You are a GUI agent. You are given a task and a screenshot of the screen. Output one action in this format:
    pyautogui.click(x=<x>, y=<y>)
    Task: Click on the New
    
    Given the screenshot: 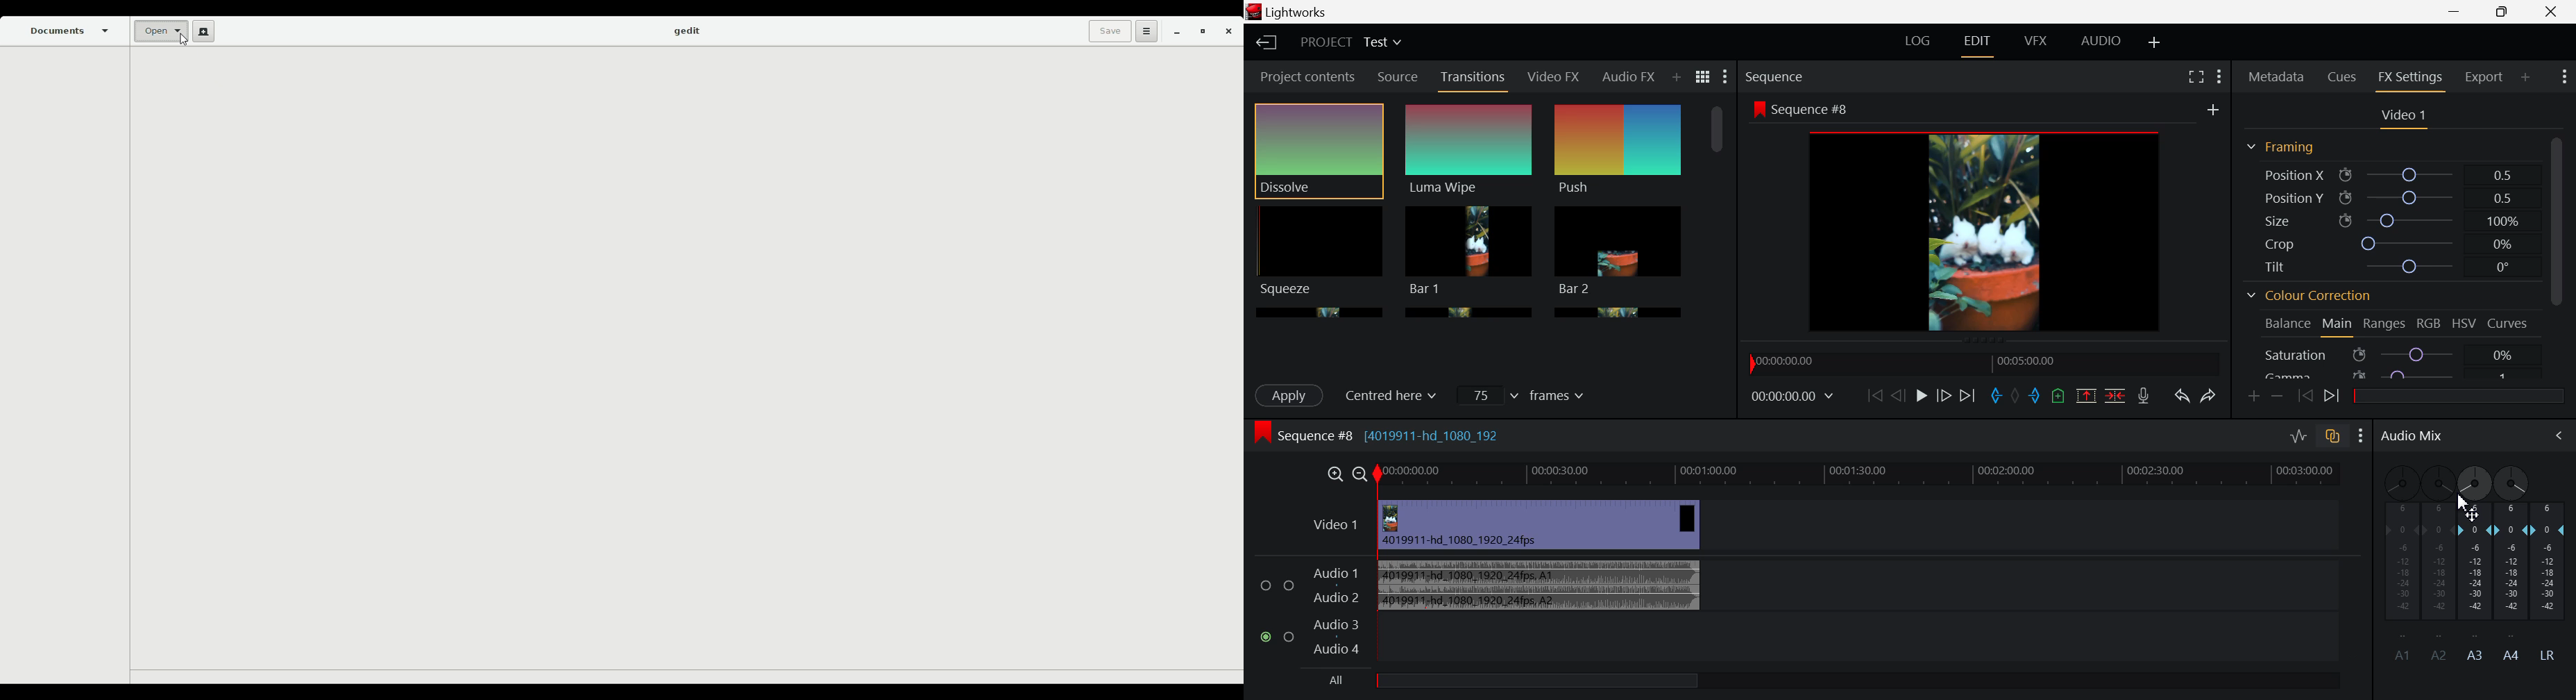 What is the action you would take?
    pyautogui.click(x=201, y=31)
    